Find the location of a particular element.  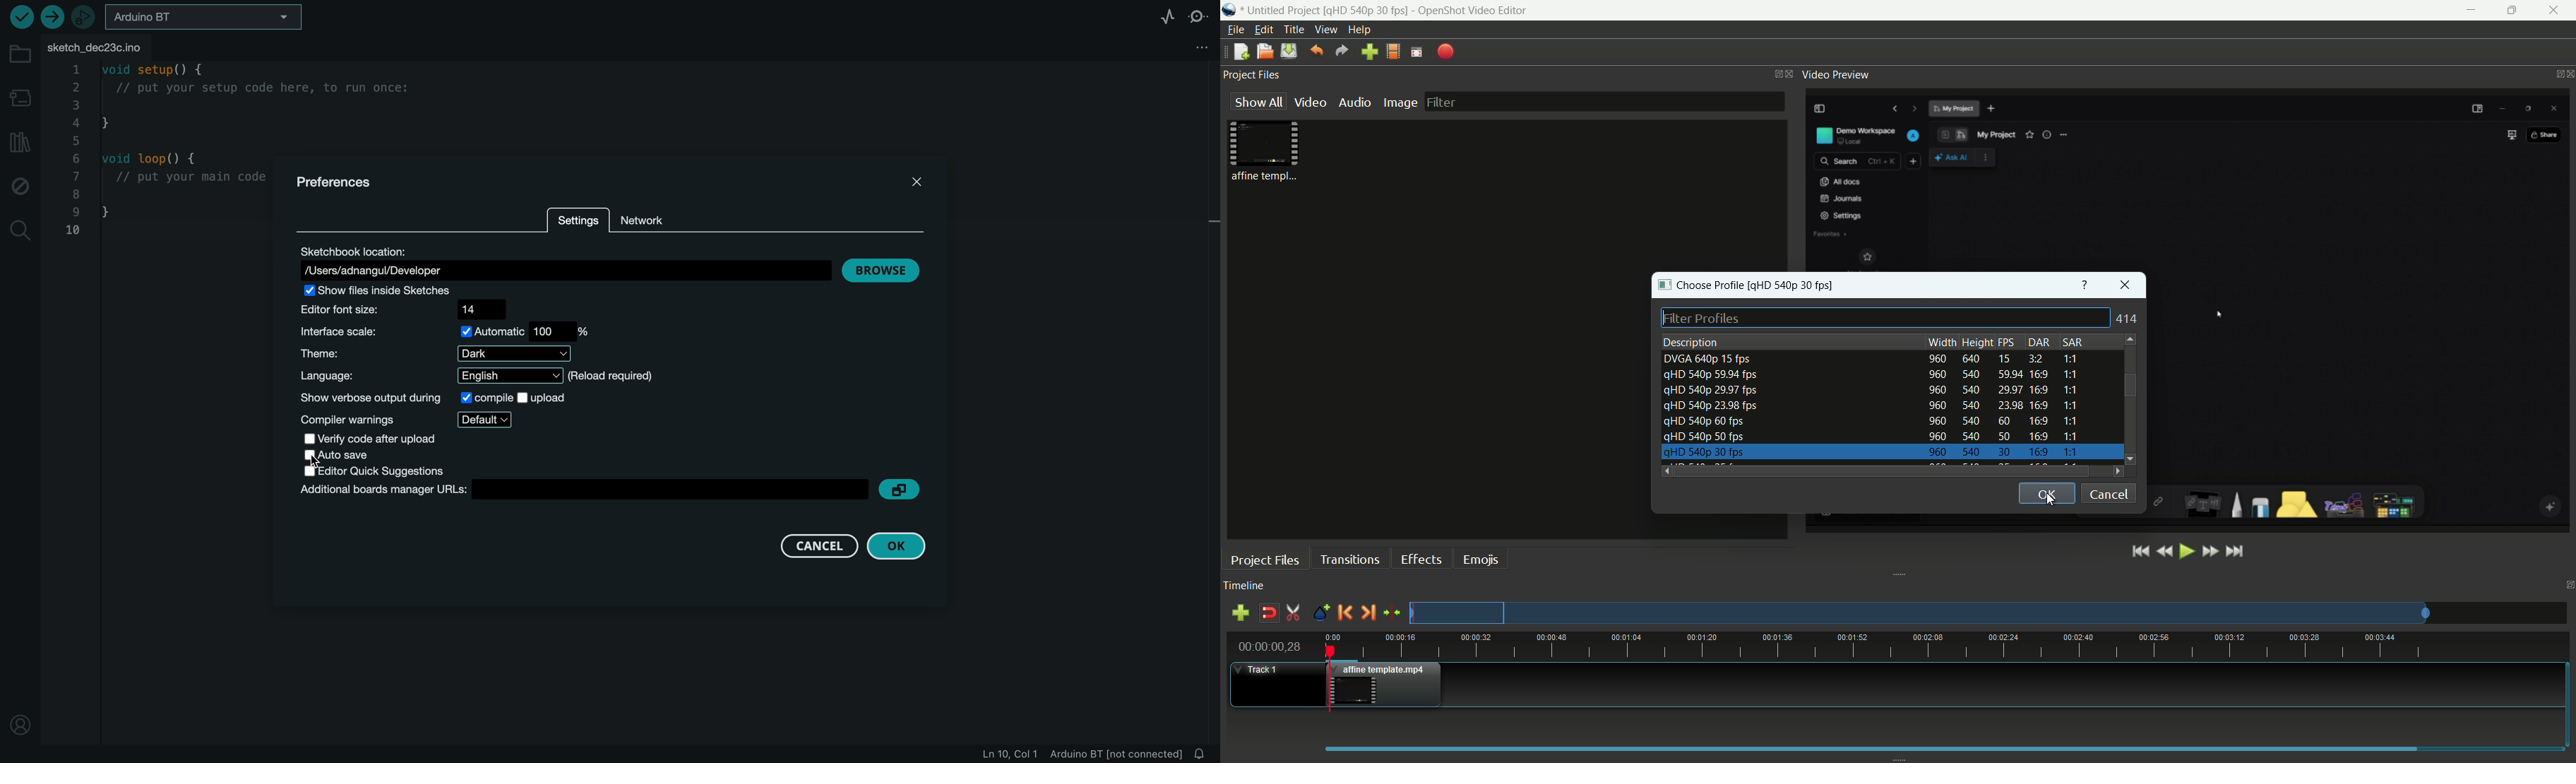

export is located at coordinates (1444, 53).